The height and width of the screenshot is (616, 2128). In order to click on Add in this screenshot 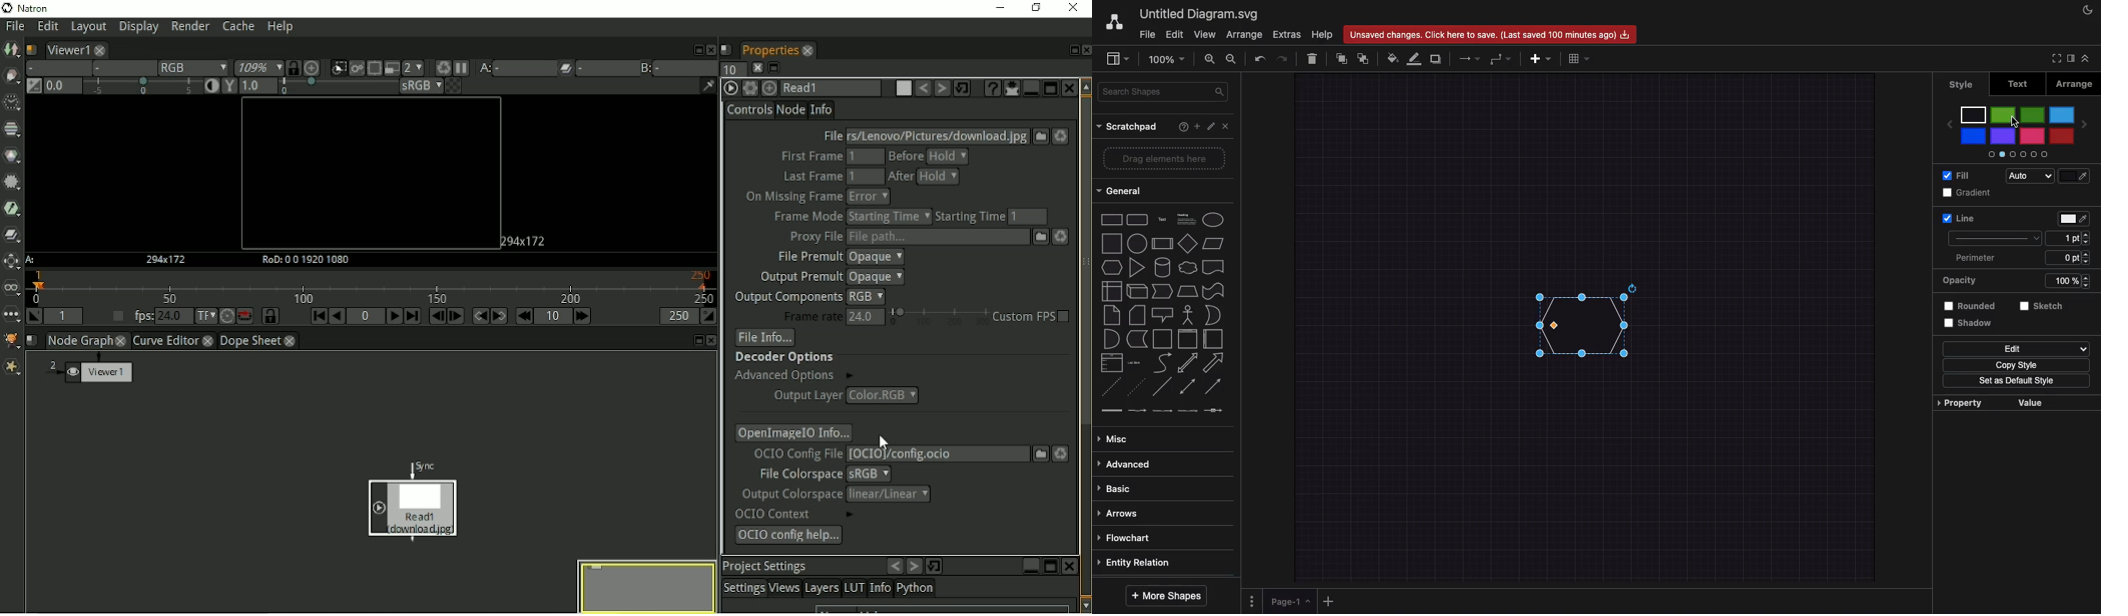, I will do `click(1199, 128)`.